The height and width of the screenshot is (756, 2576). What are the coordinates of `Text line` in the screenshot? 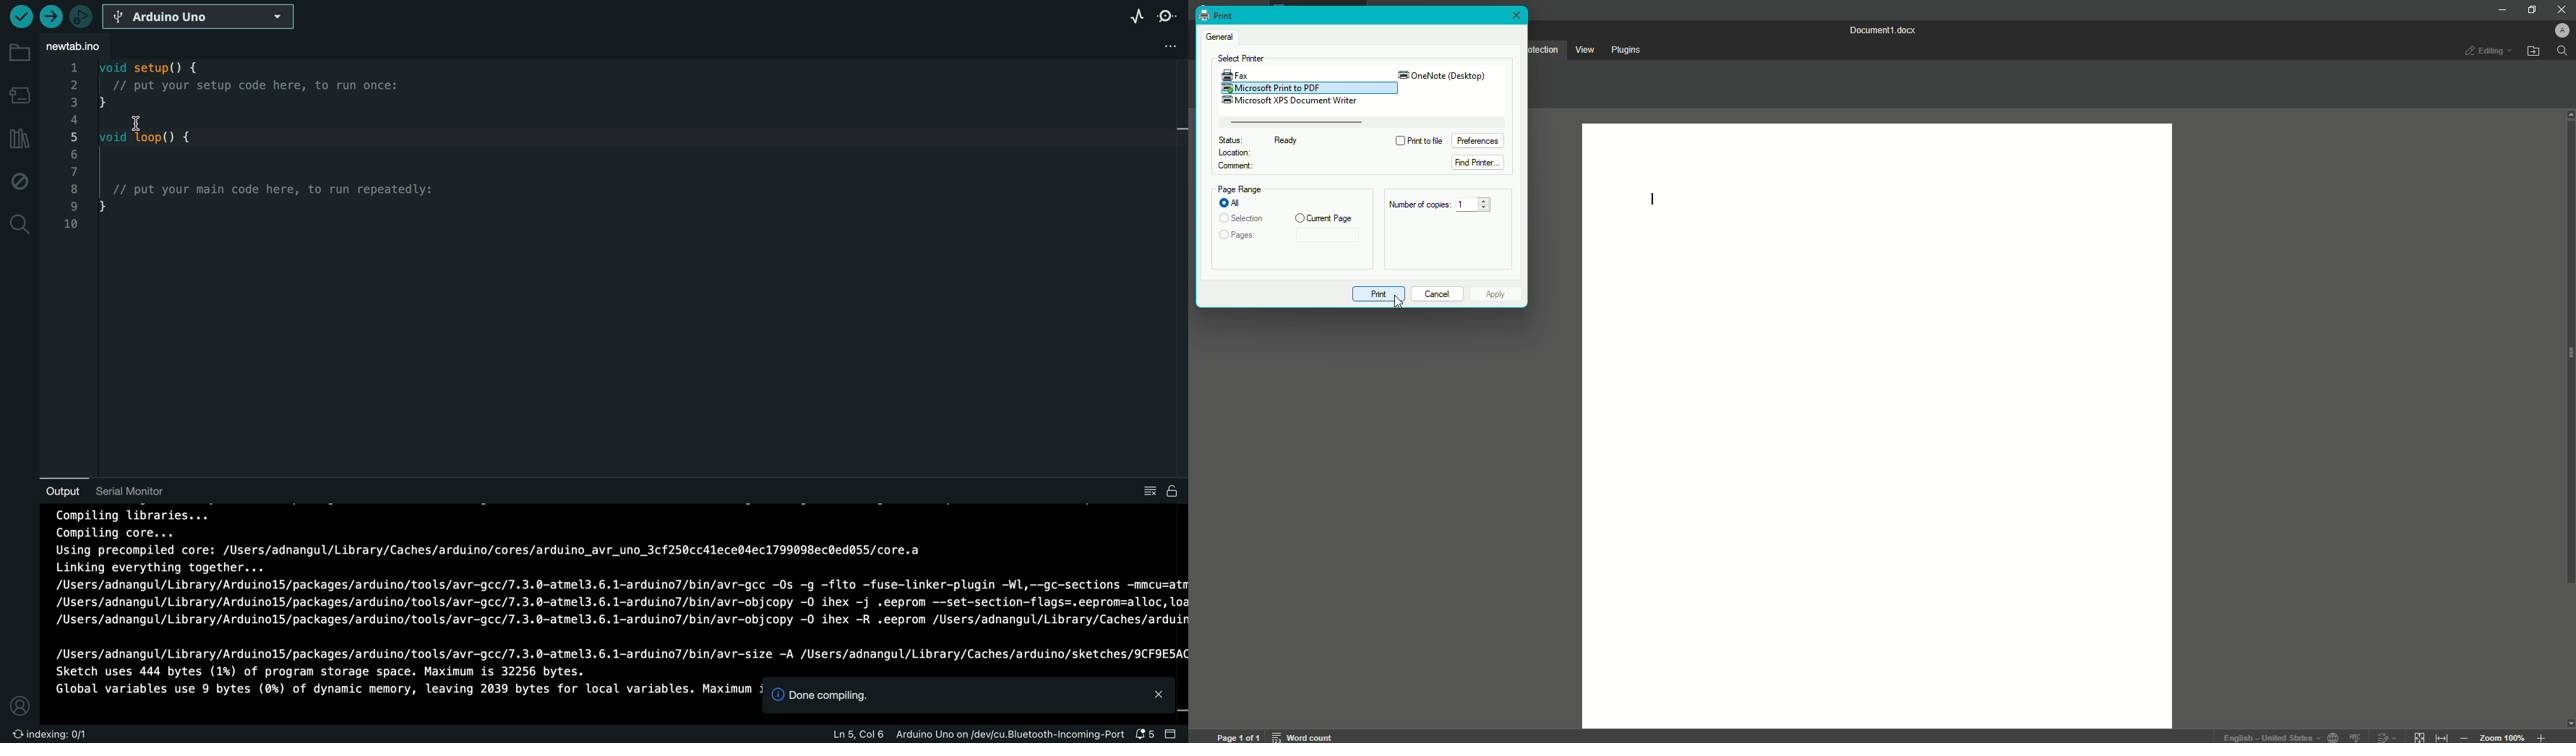 It's located at (1659, 199).